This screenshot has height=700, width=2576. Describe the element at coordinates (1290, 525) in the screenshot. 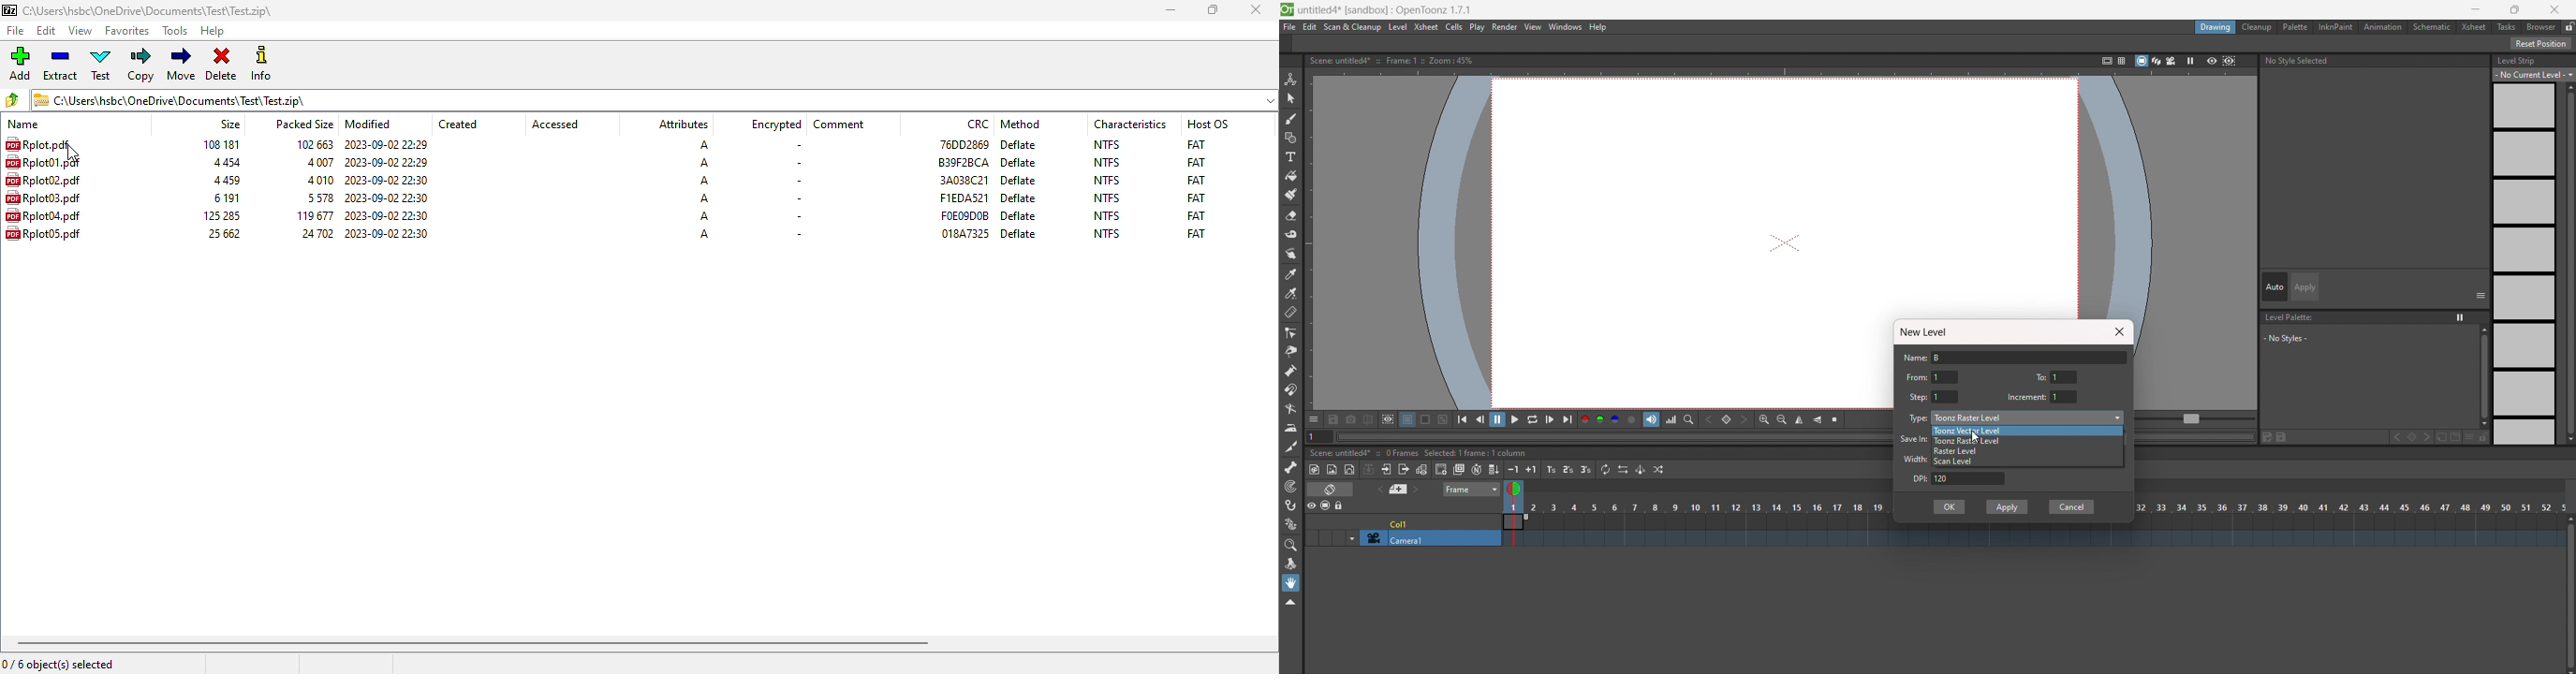

I see `plastic tool` at that location.